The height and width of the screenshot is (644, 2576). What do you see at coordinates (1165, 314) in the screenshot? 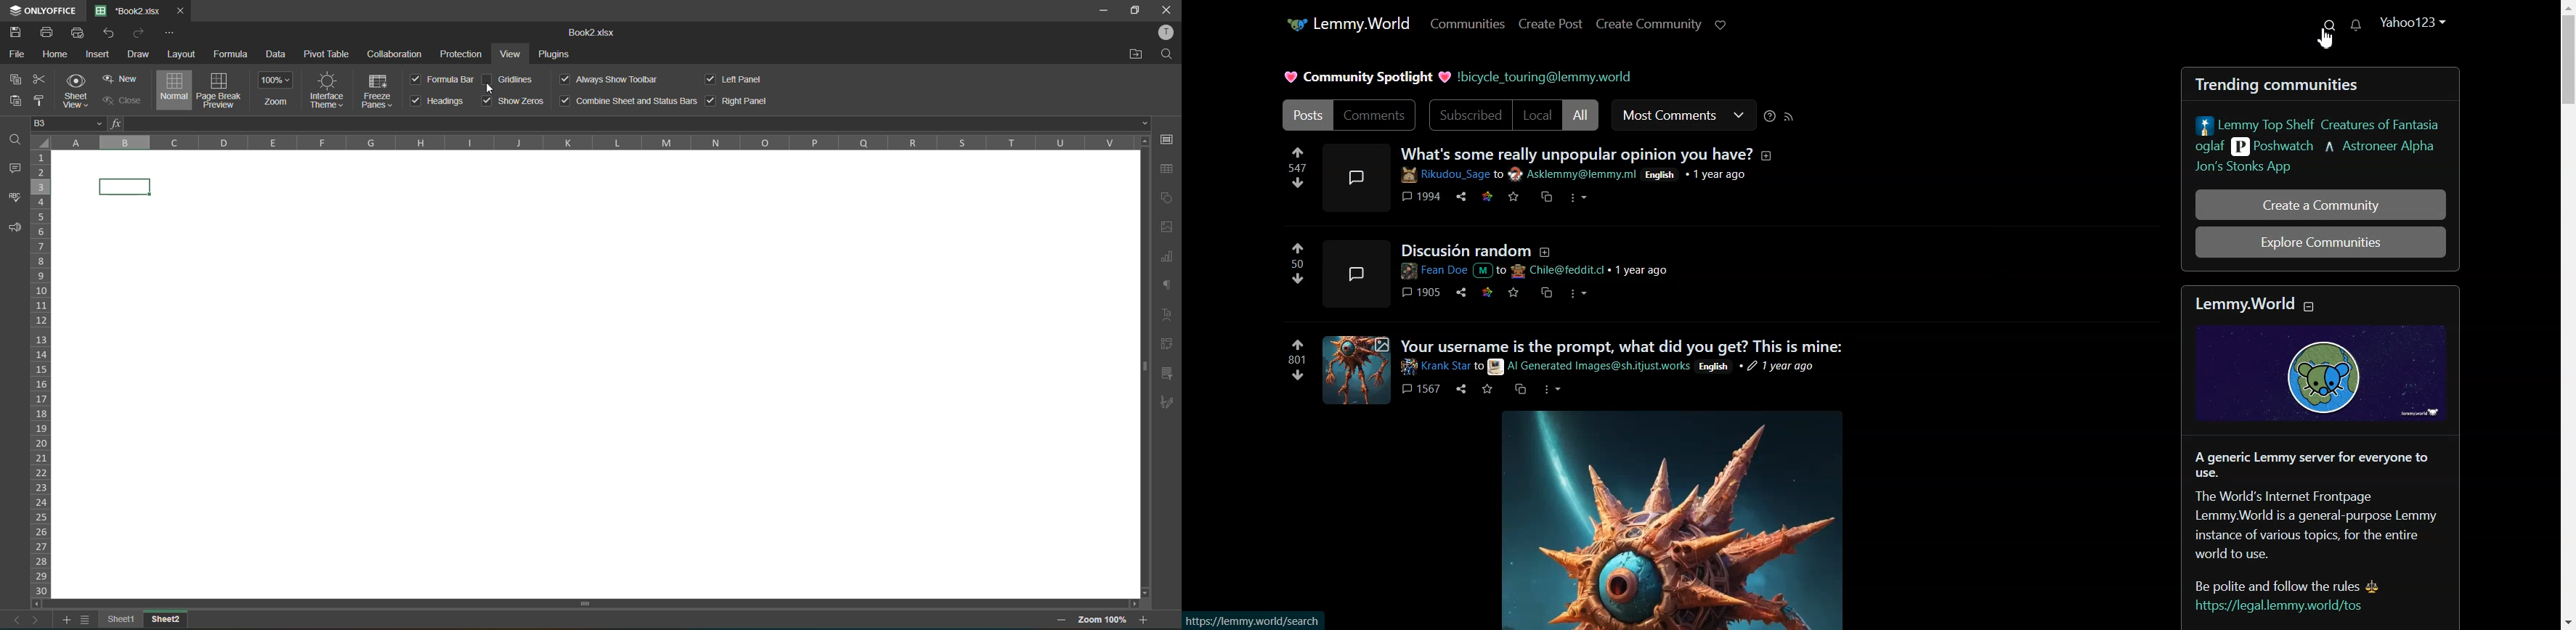
I see `text` at bounding box center [1165, 314].